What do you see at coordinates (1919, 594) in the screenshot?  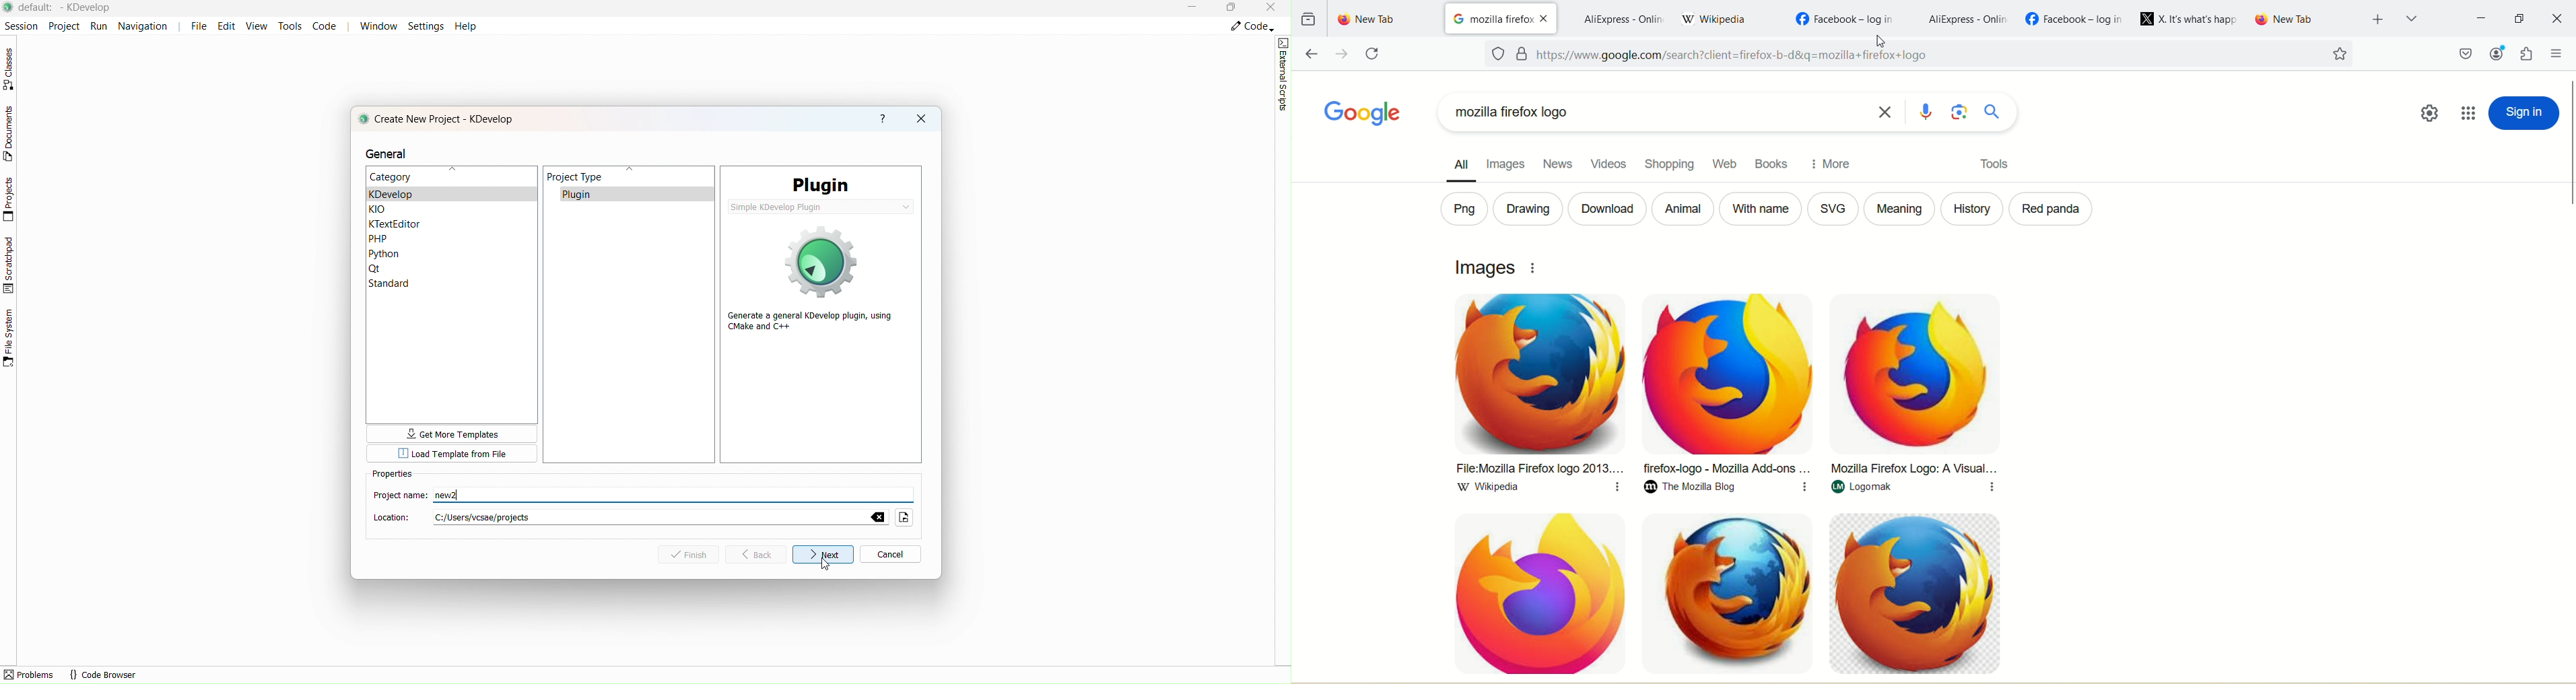 I see `Iamge` at bounding box center [1919, 594].